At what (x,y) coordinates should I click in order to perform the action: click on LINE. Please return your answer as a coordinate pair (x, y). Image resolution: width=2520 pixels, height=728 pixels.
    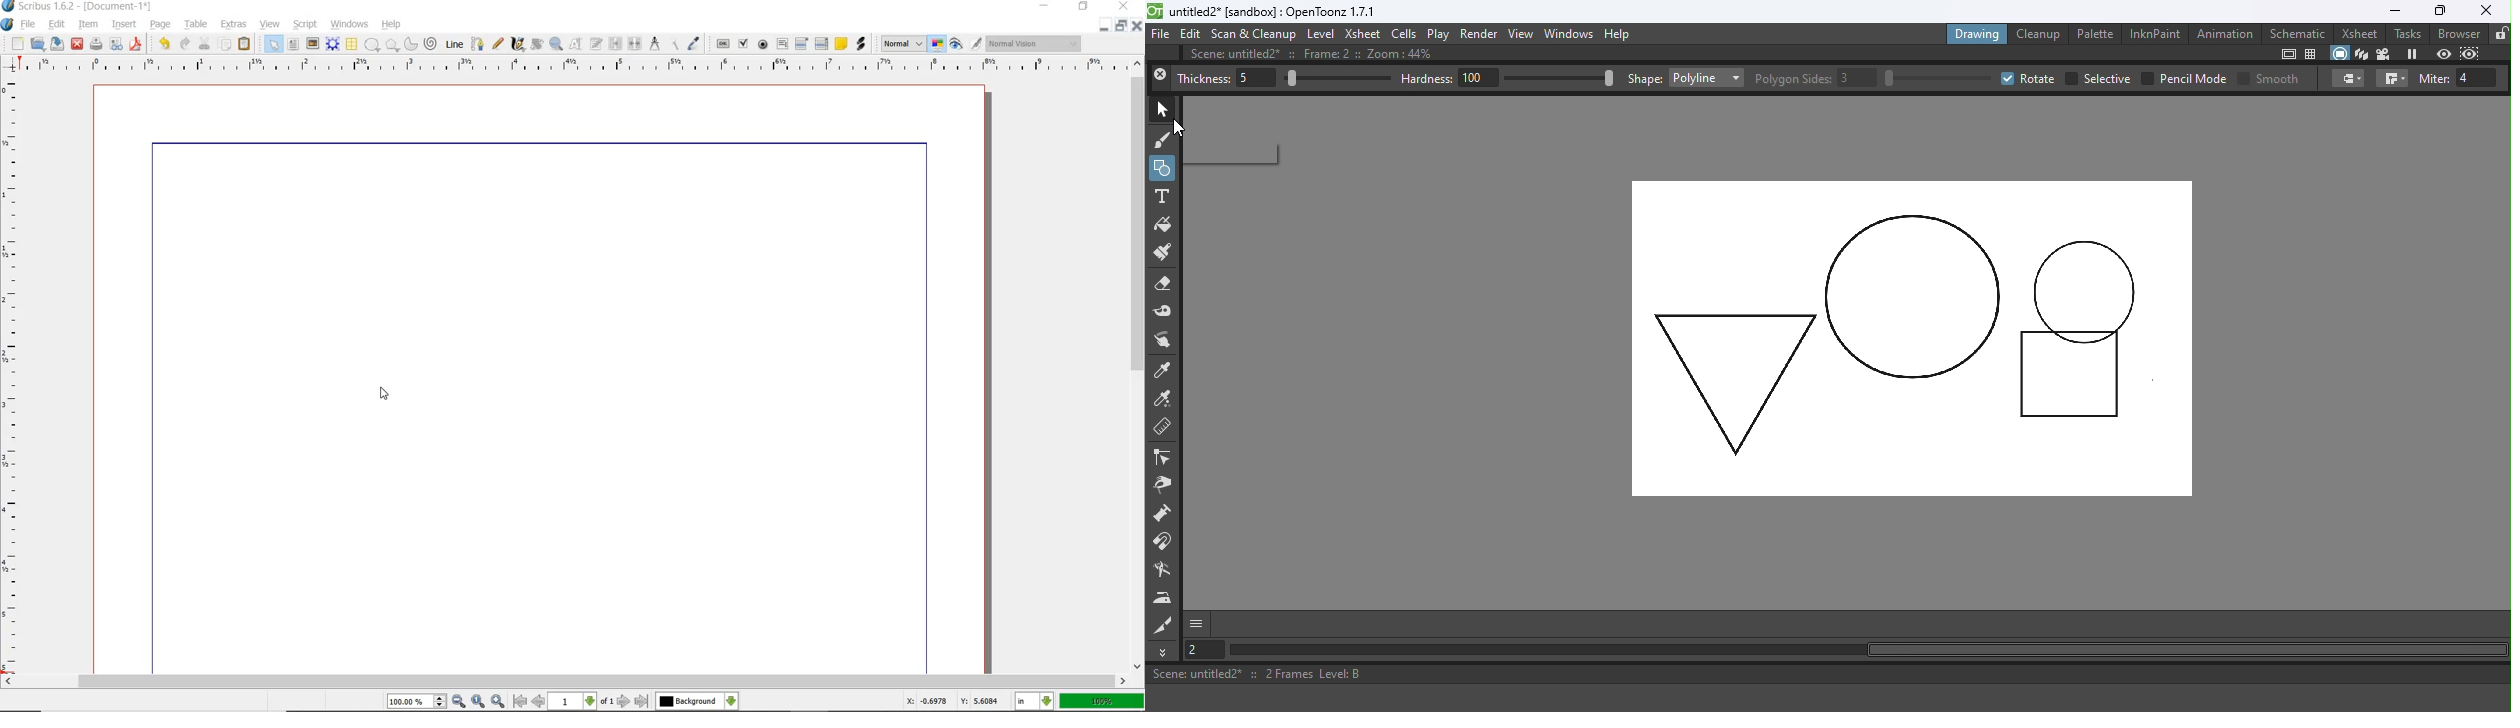
    Looking at the image, I should click on (456, 44).